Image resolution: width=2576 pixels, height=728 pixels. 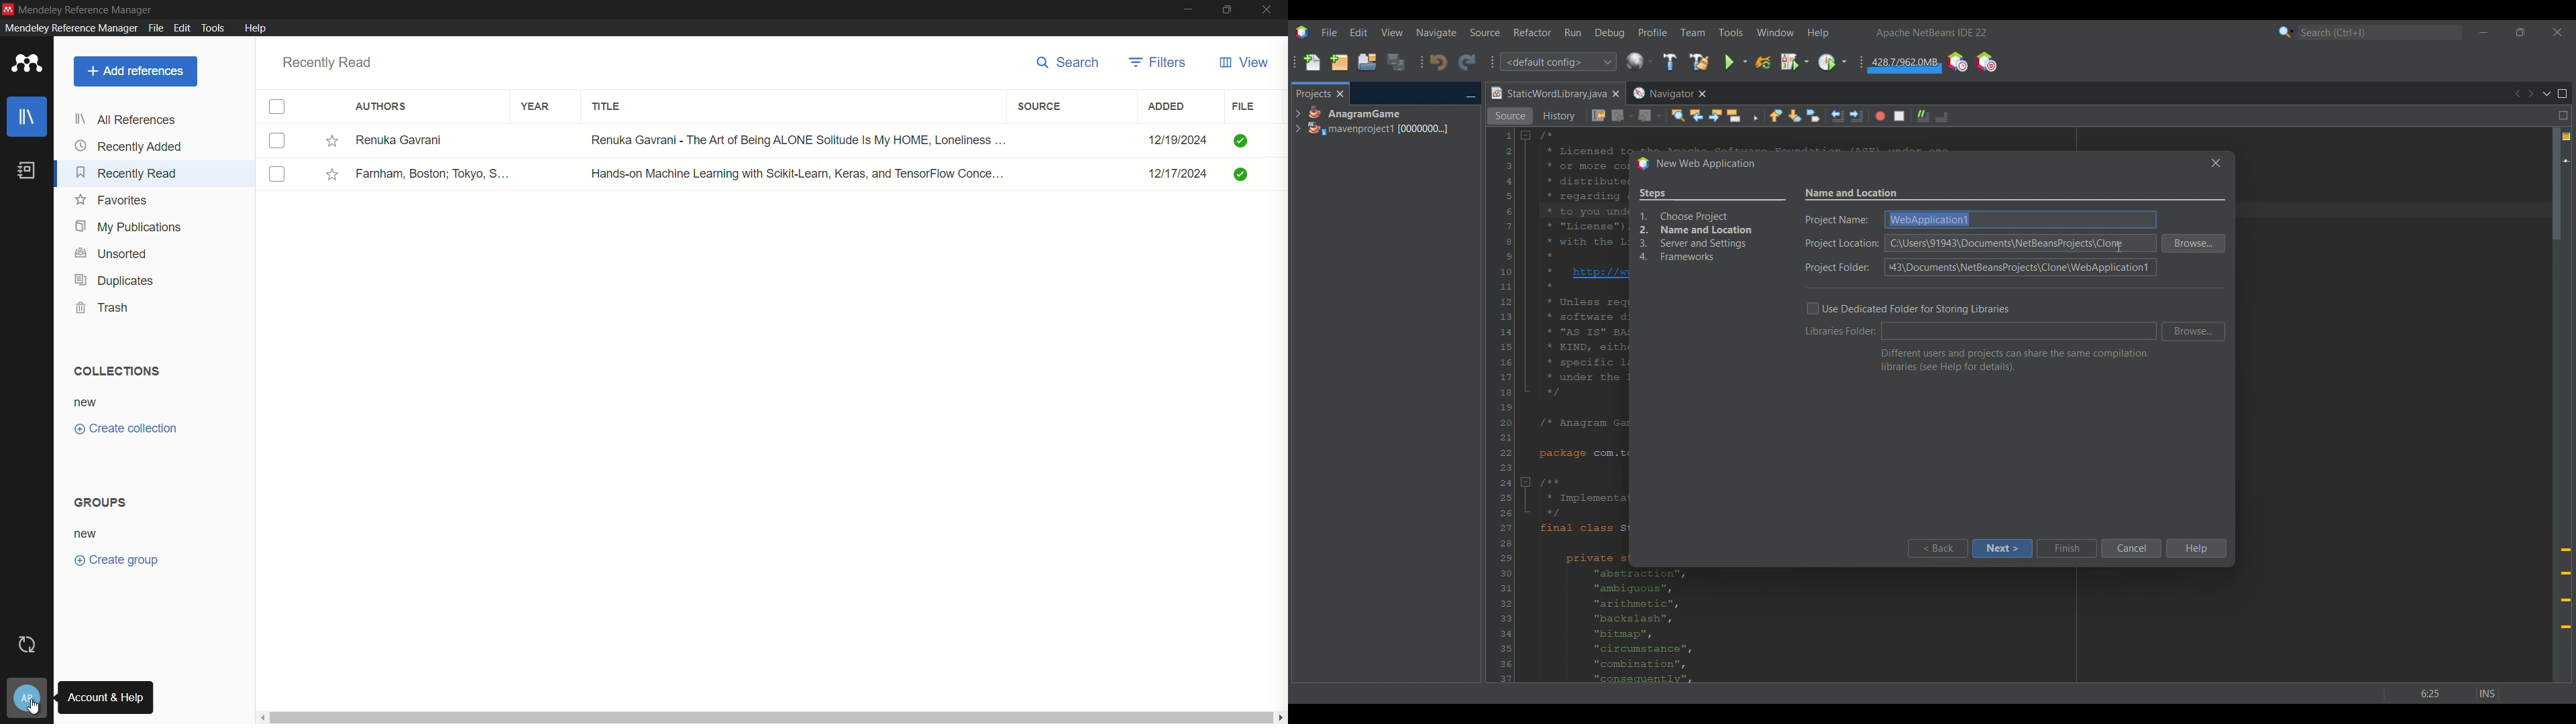 What do you see at coordinates (278, 140) in the screenshot?
I see `(un)select` at bounding box center [278, 140].